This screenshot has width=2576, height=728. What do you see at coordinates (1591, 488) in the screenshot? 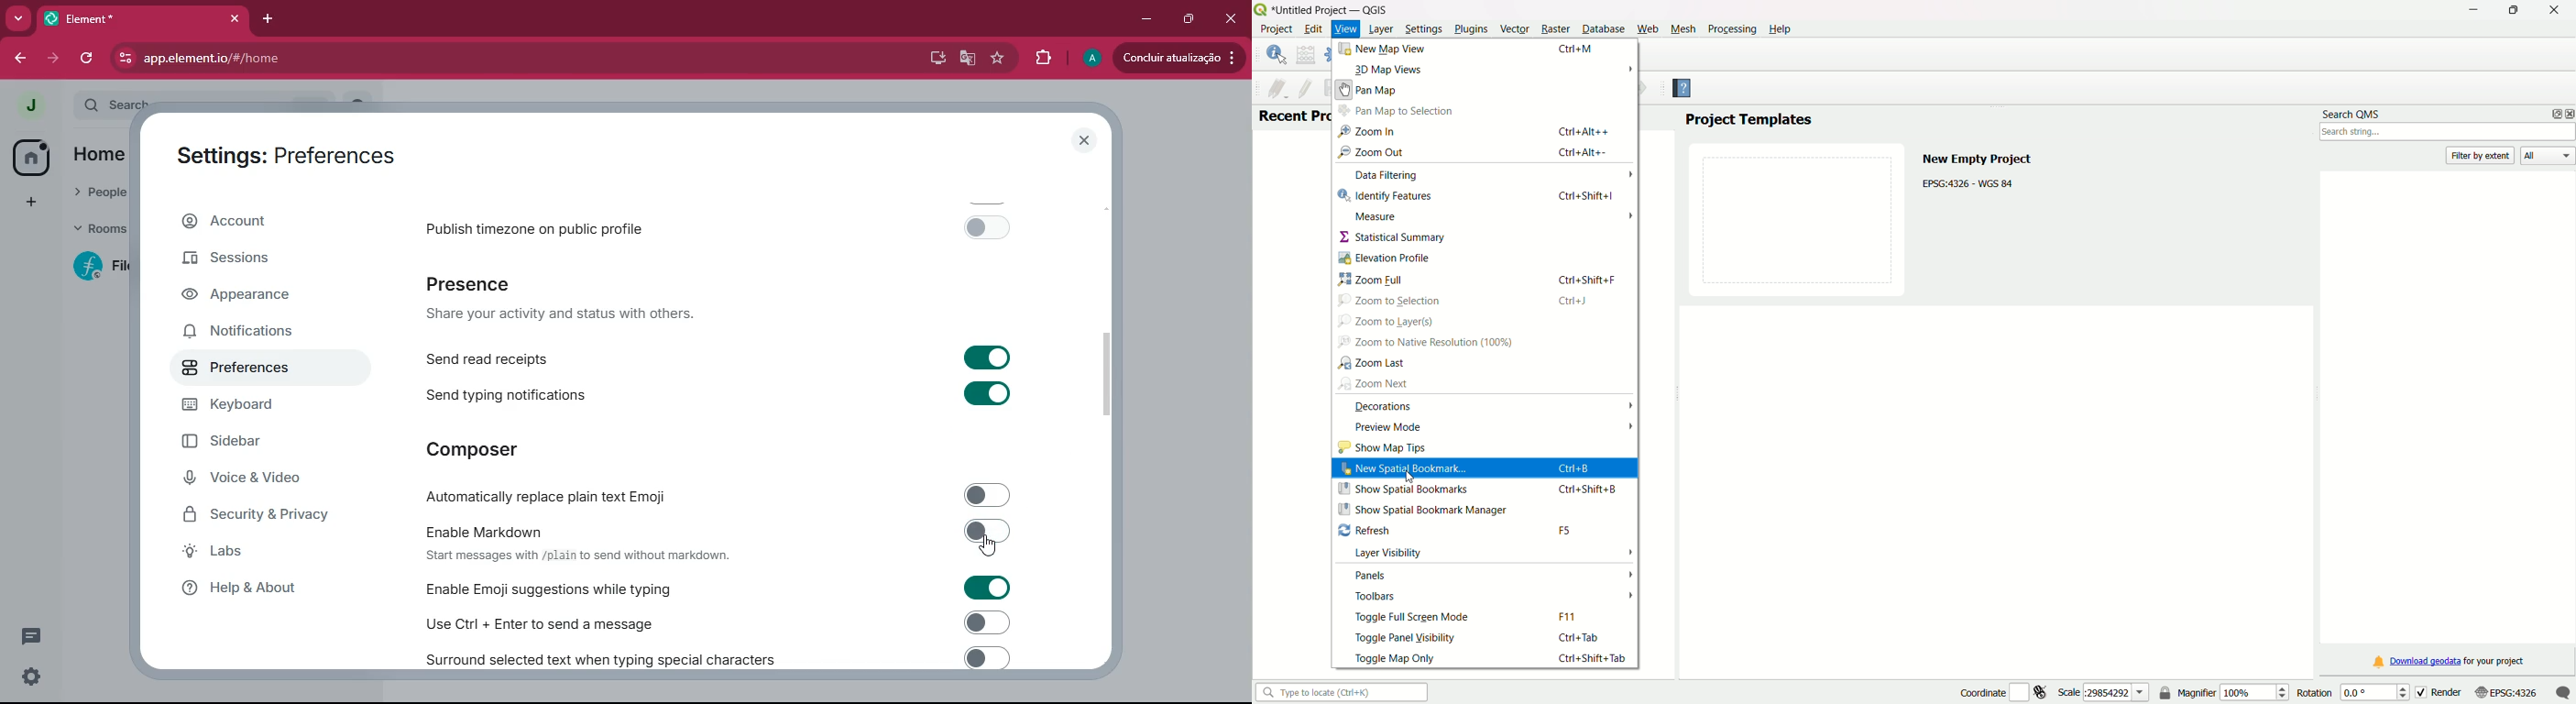
I see `ctrl+shift+B` at bounding box center [1591, 488].